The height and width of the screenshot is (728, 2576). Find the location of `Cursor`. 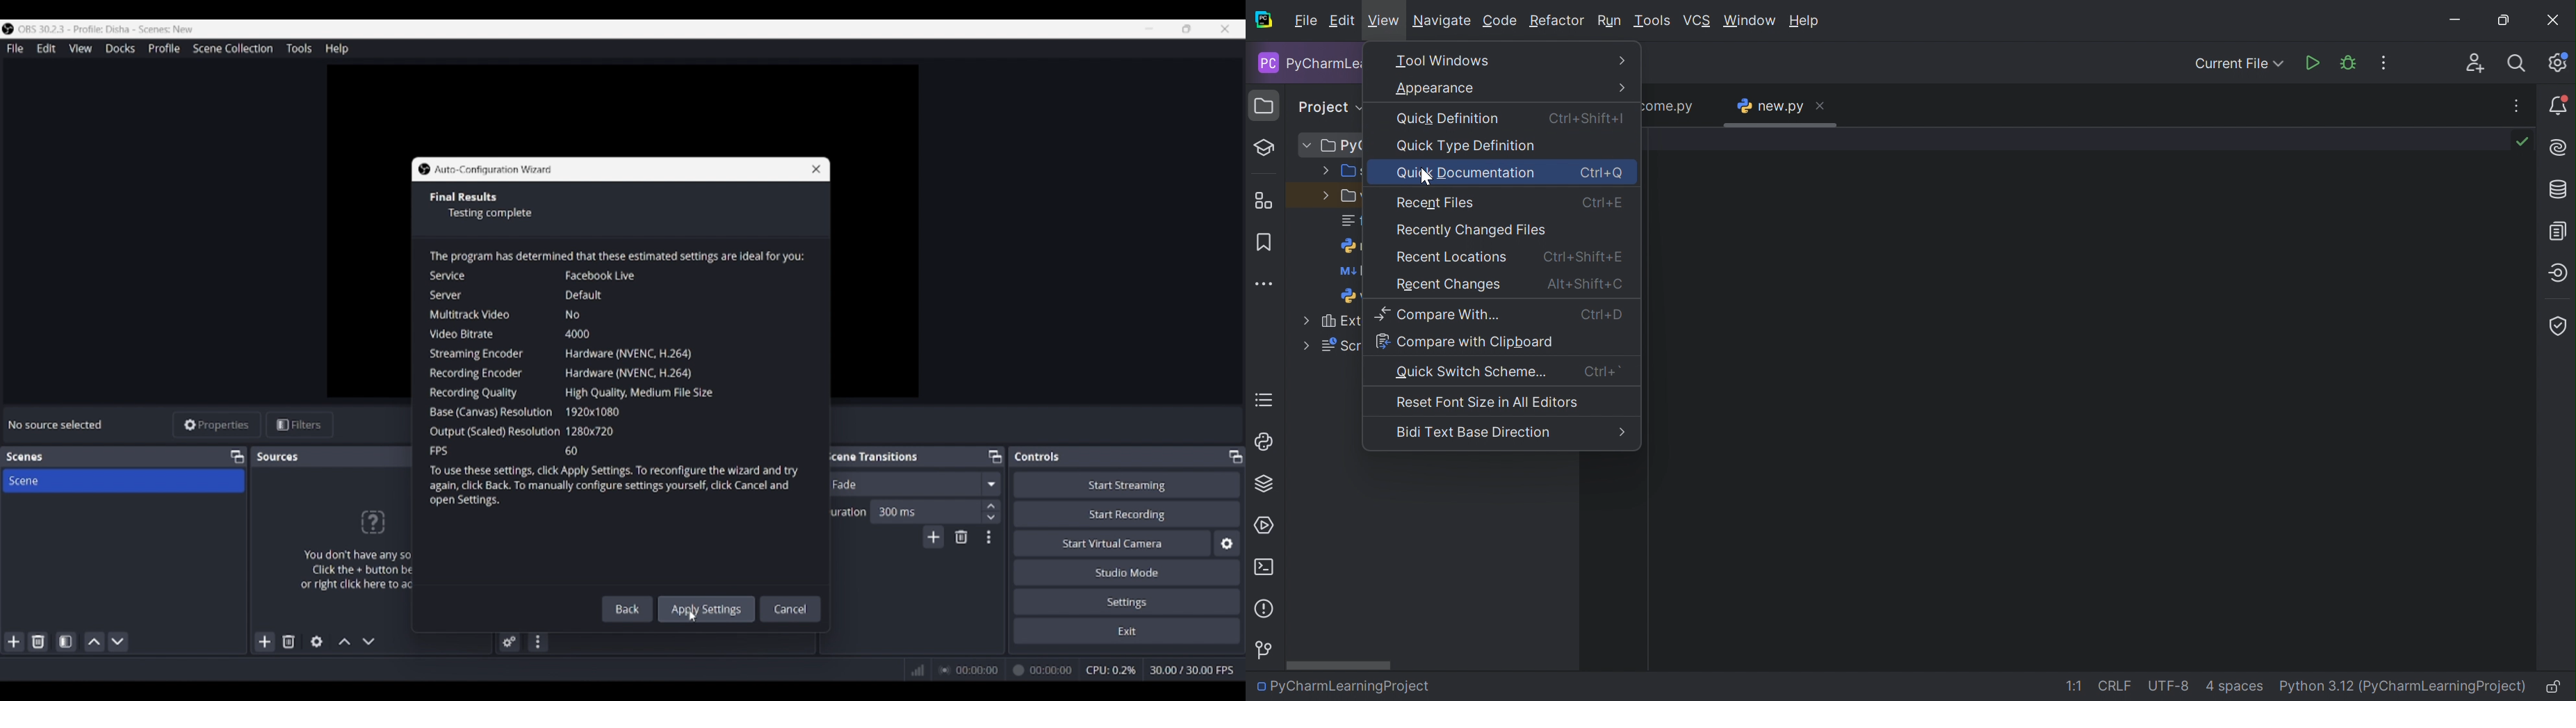

Cursor is located at coordinates (692, 617).